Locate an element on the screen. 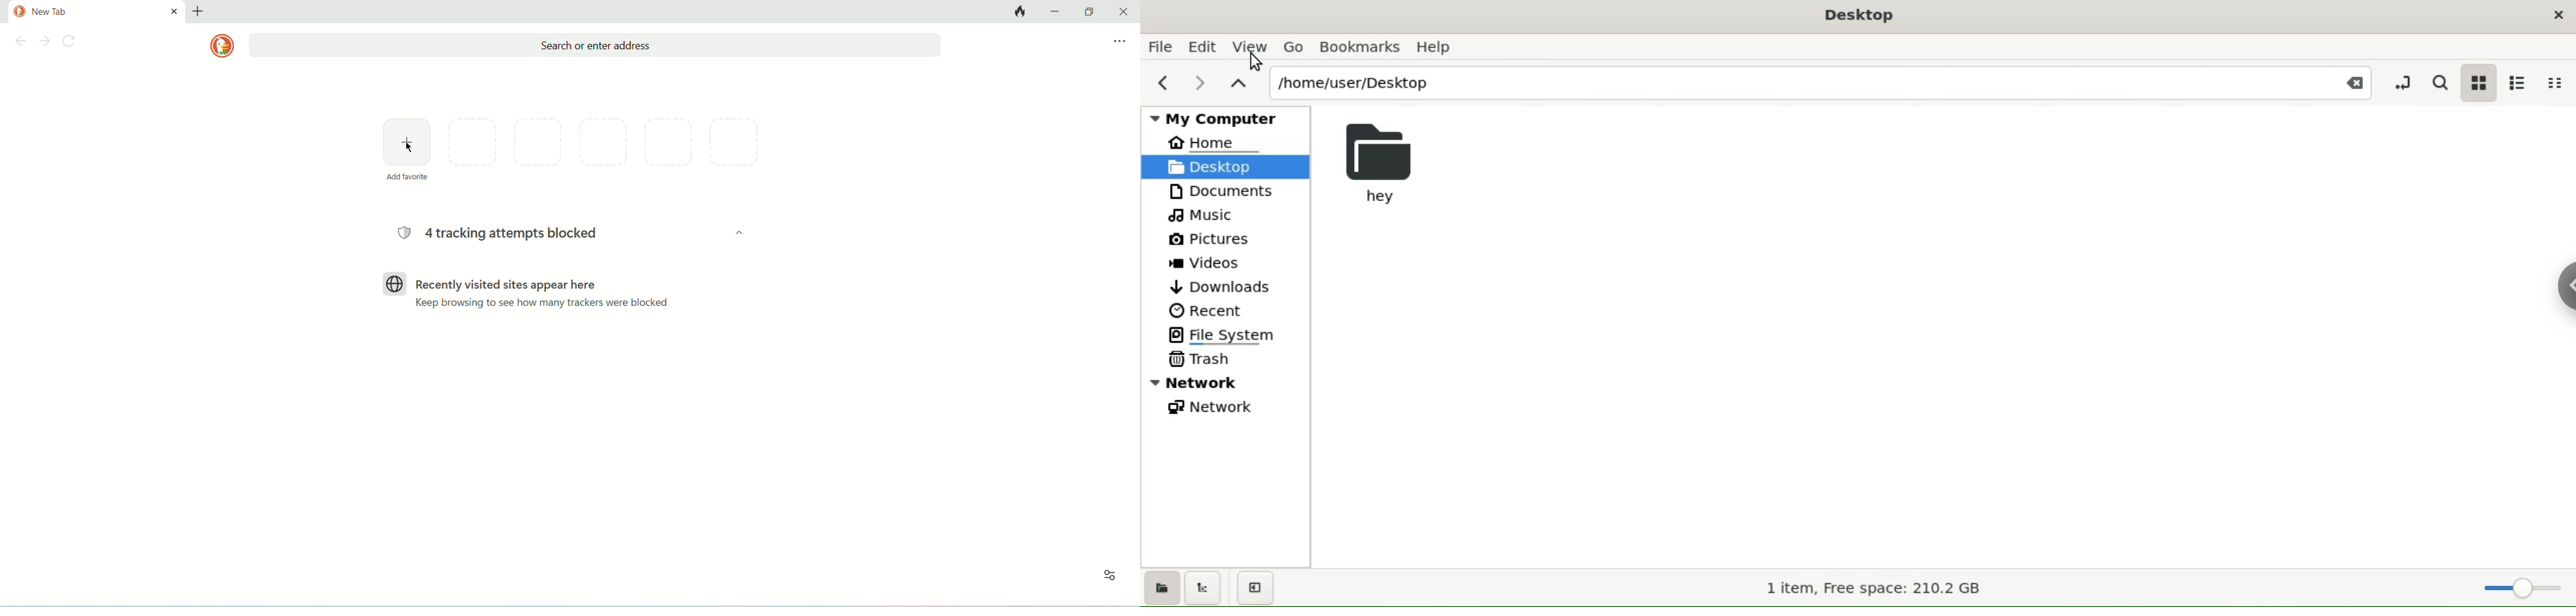 The image size is (2576, 616). documents is located at coordinates (1224, 191).